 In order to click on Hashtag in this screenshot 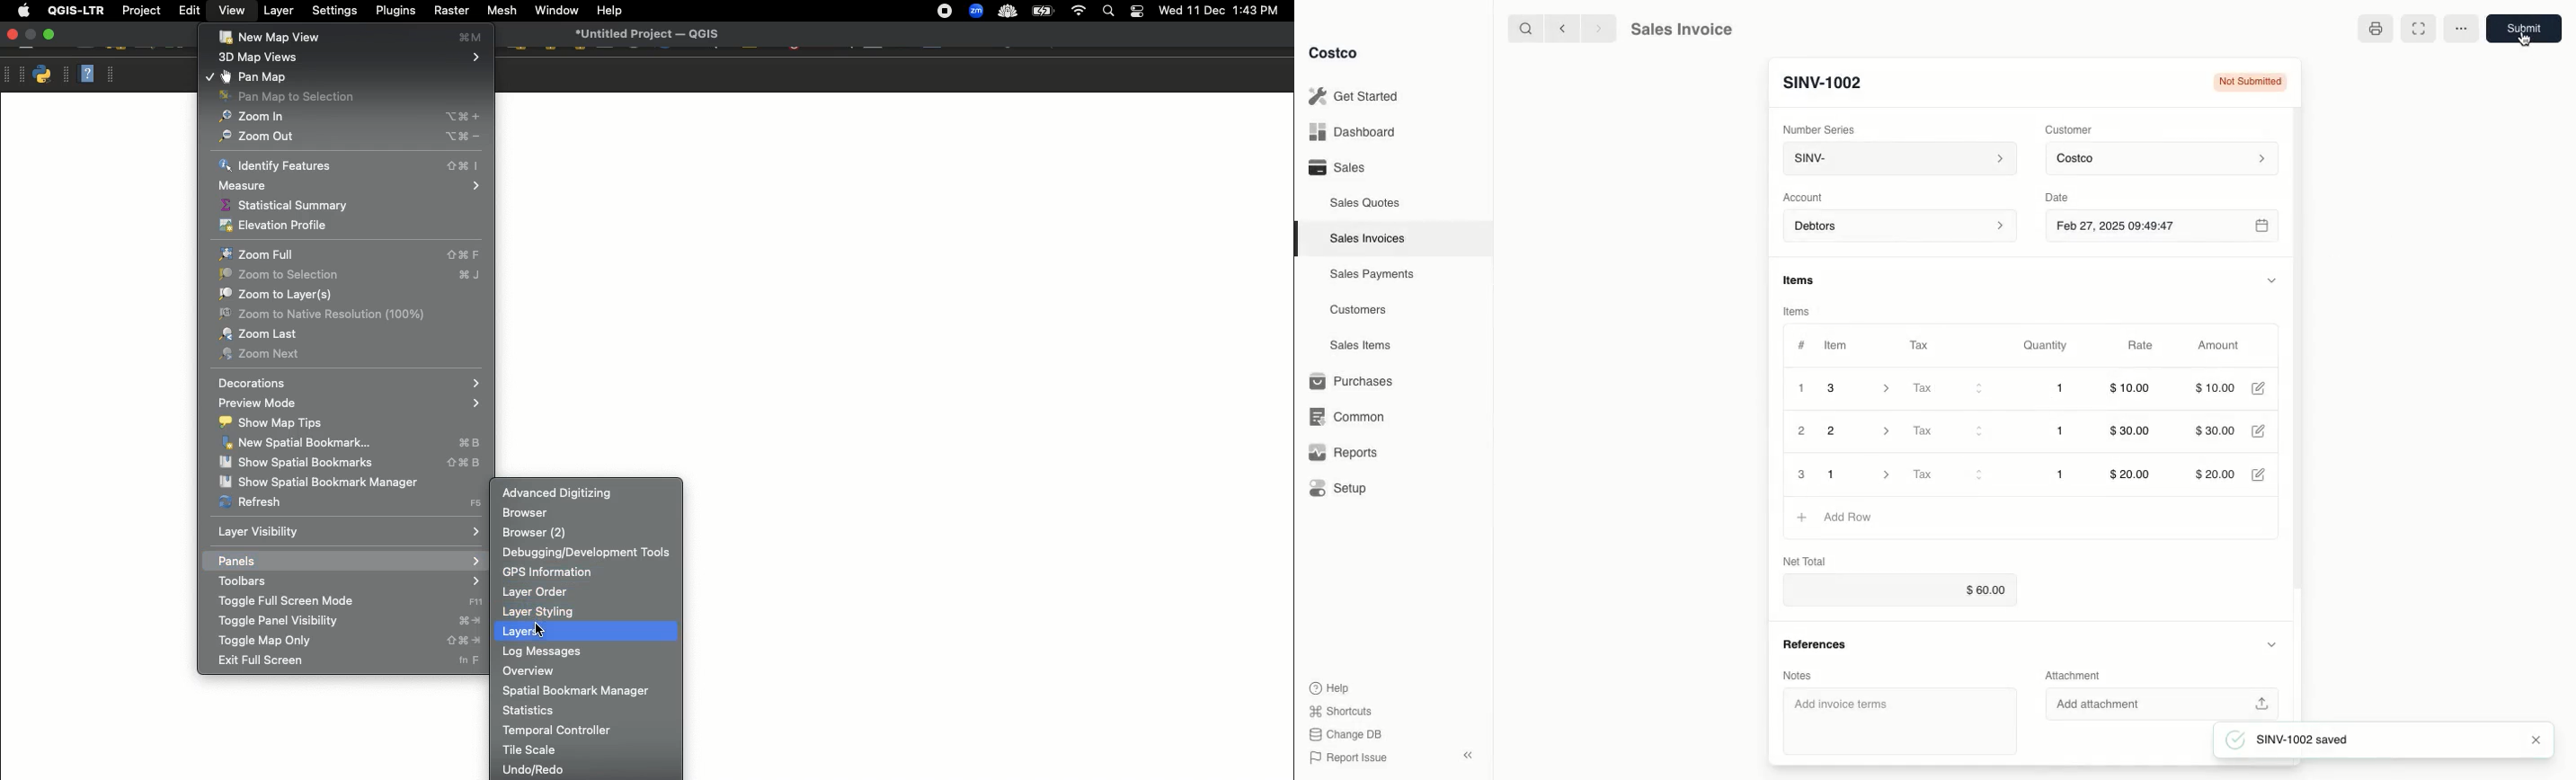, I will do `click(1801, 345)`.